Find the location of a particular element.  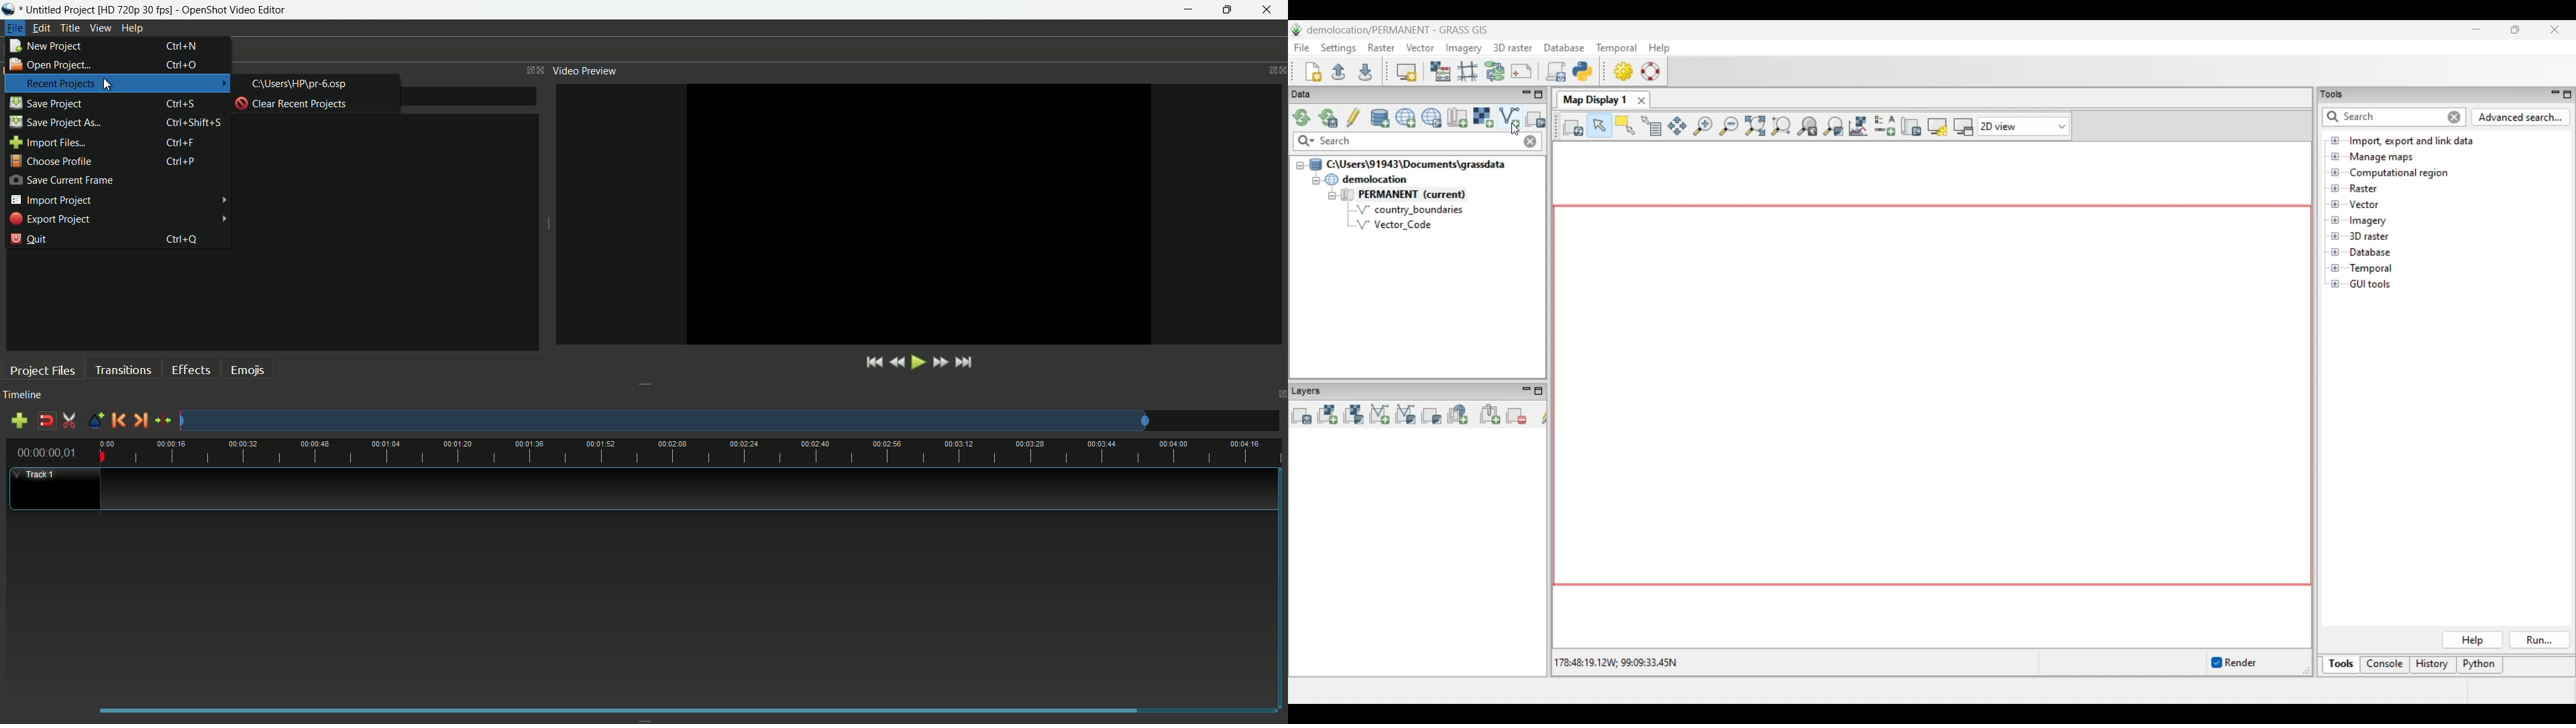

current time is located at coordinates (46, 452).